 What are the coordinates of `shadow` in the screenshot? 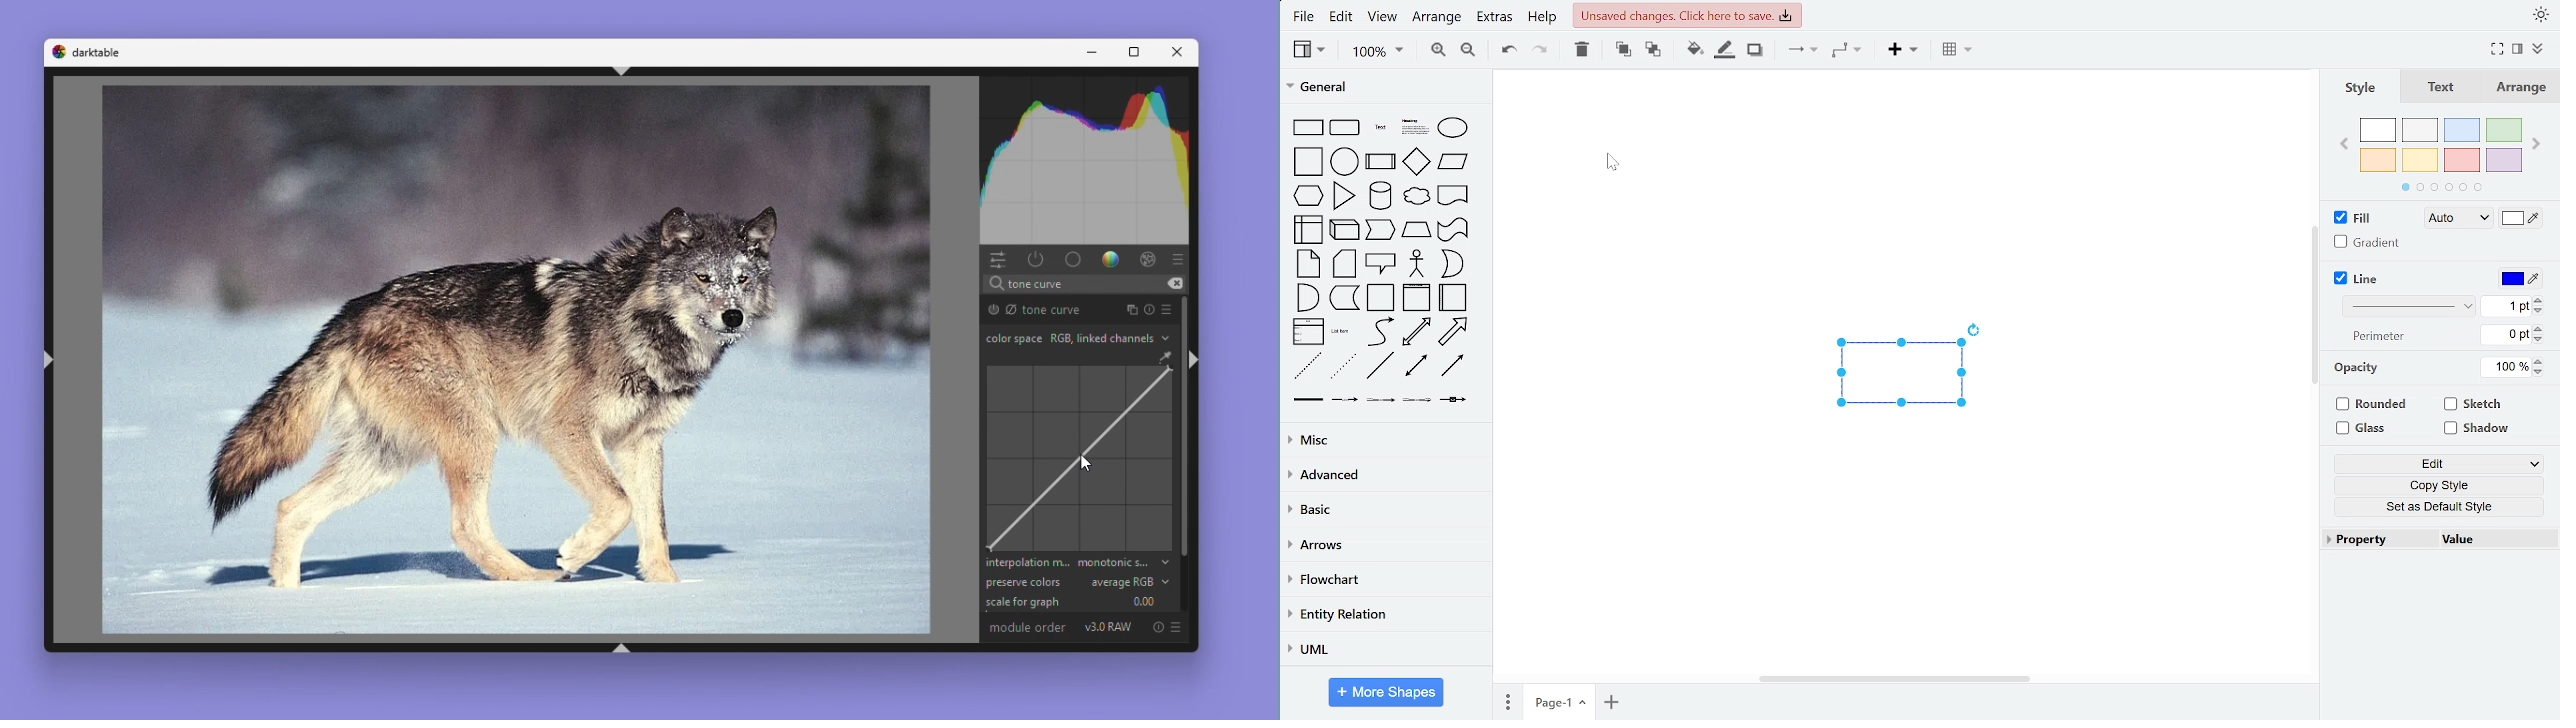 It's located at (1755, 52).